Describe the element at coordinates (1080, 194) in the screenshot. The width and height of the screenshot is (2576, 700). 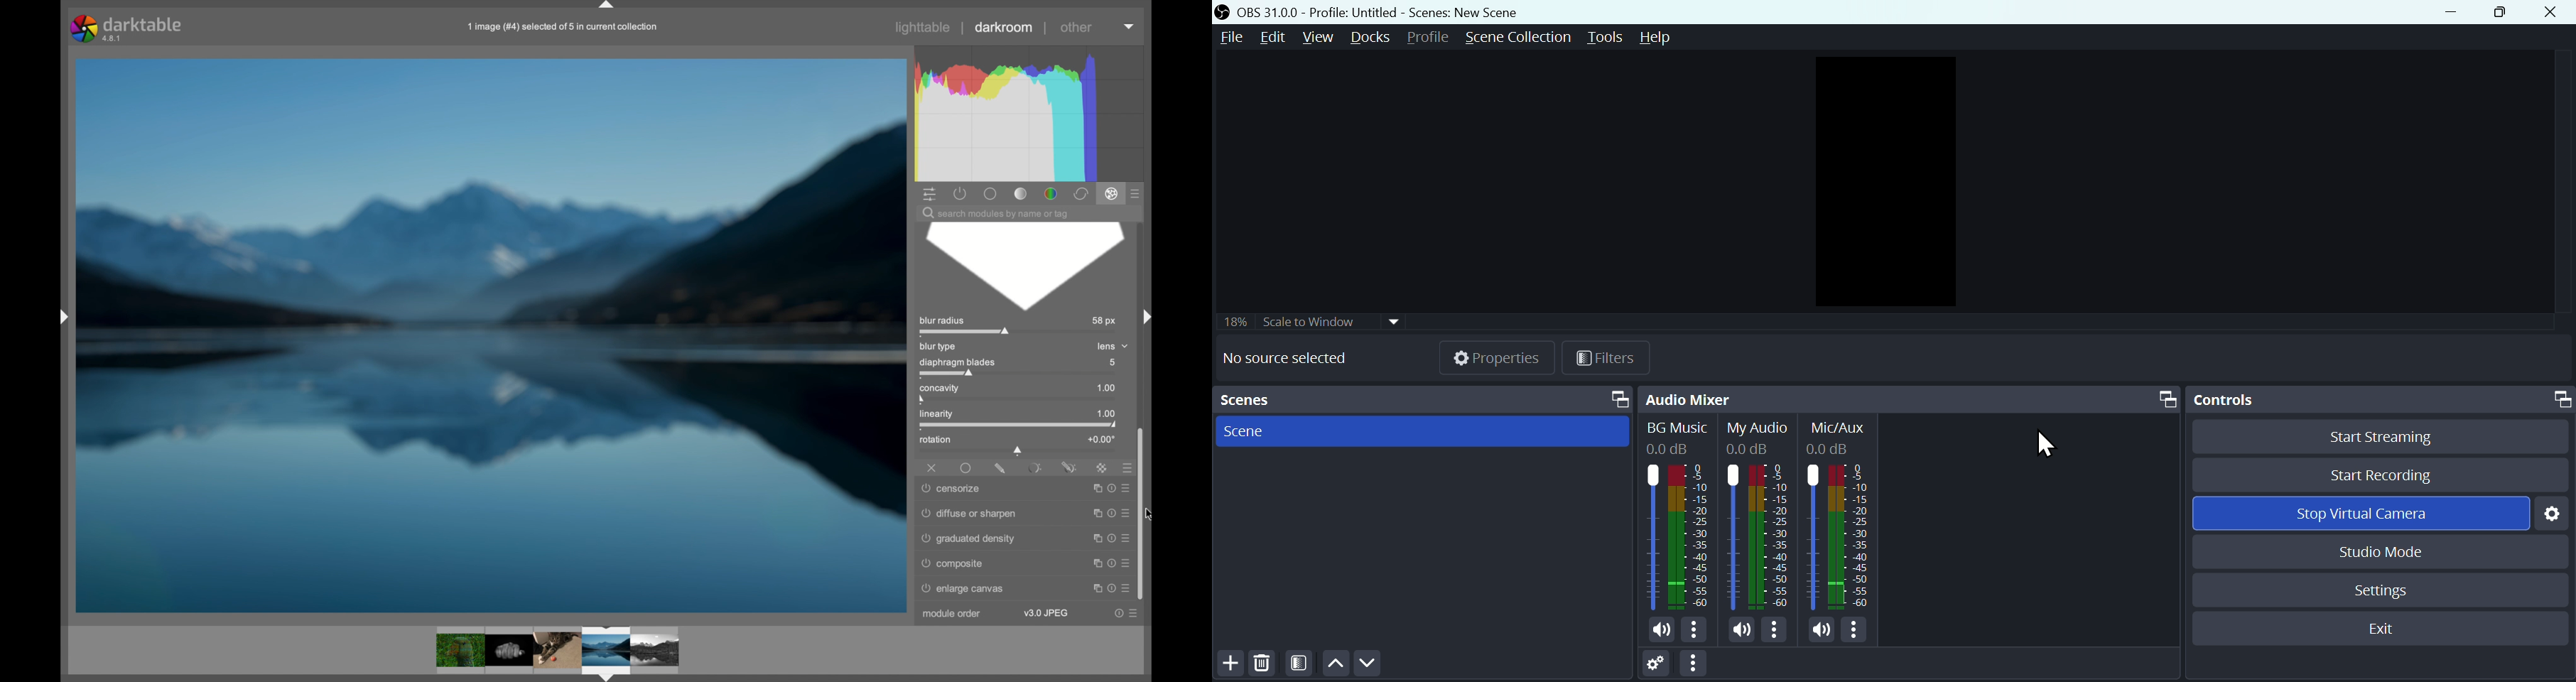
I see `correct` at that location.